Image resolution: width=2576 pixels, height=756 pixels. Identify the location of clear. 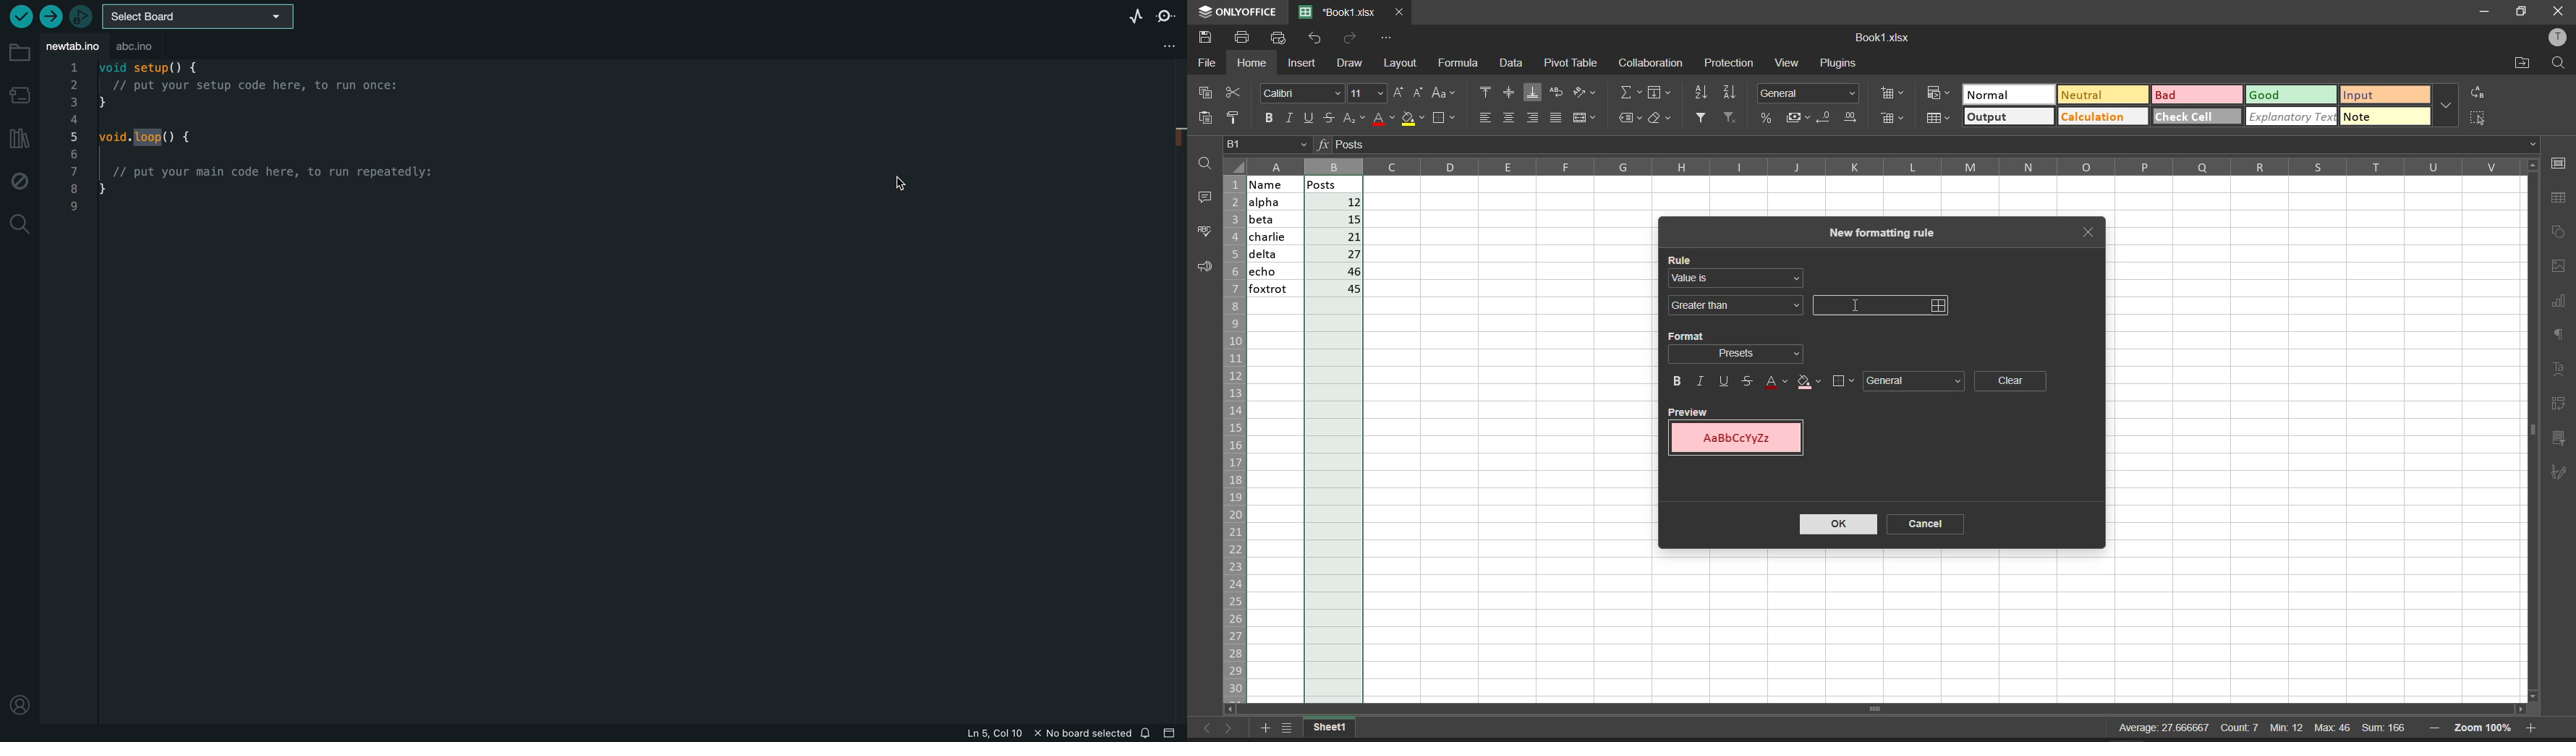
(2012, 382).